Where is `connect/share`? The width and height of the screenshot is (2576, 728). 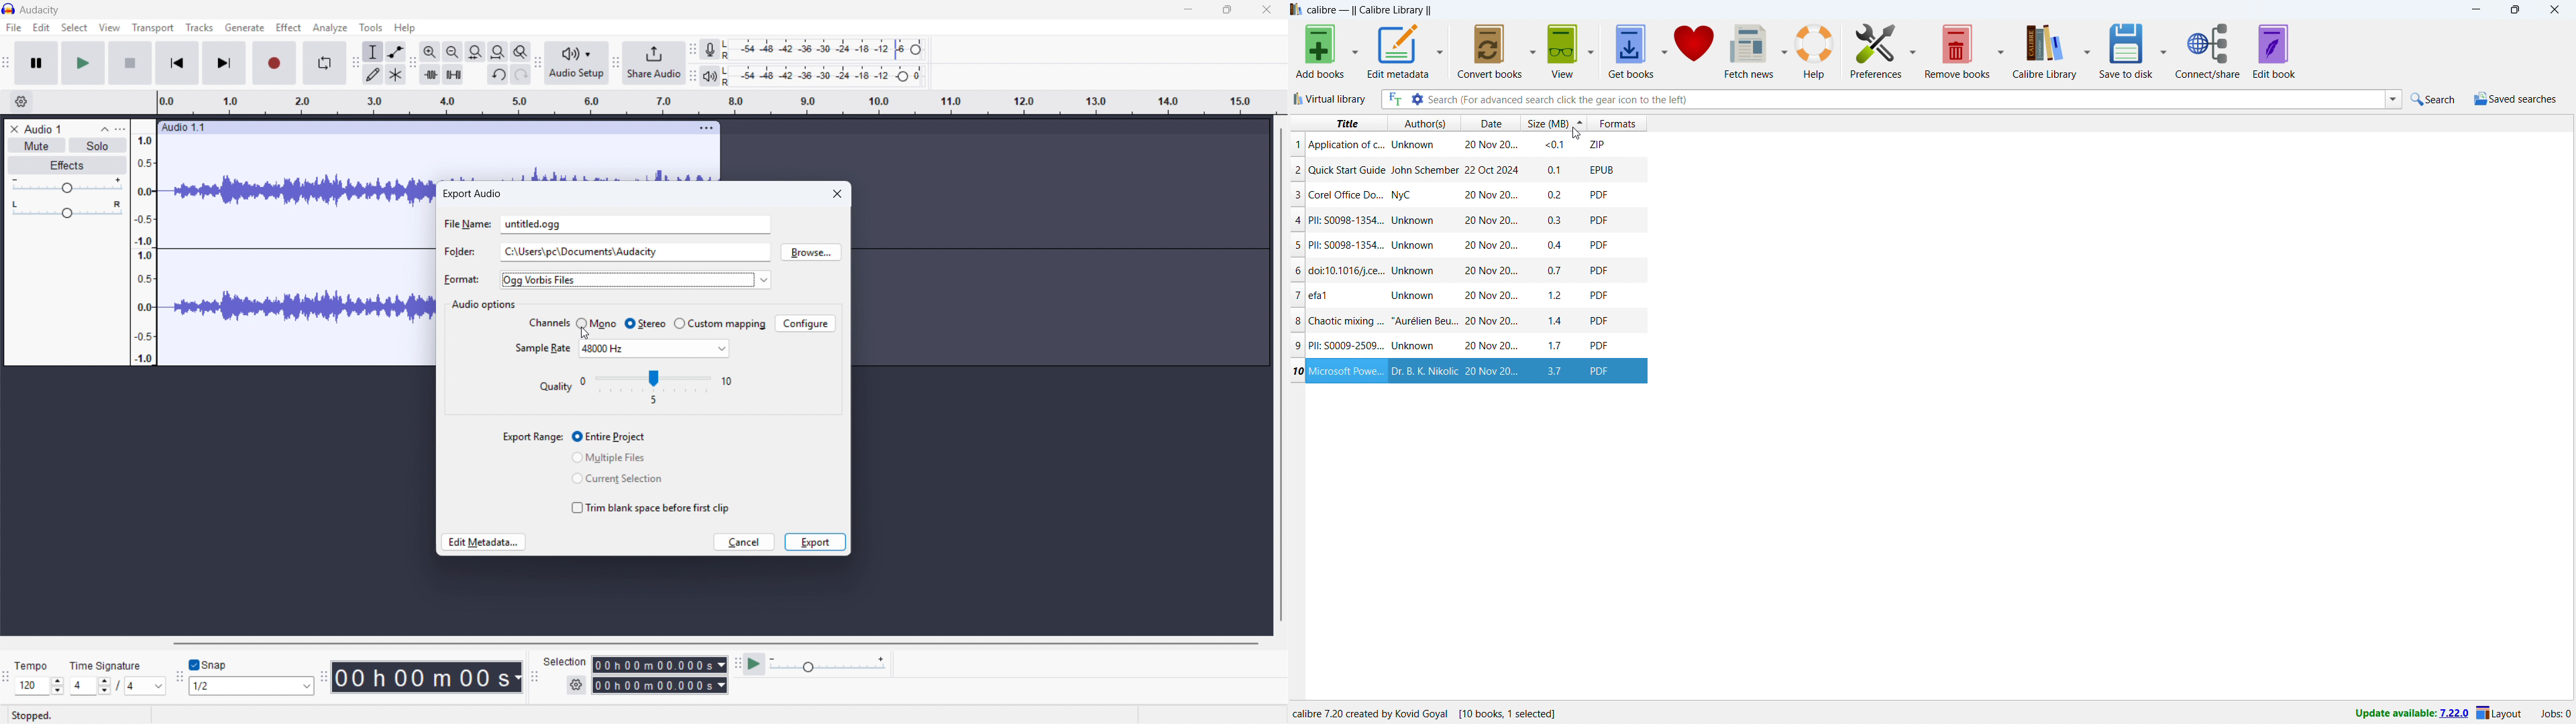 connect/share is located at coordinates (2208, 51).